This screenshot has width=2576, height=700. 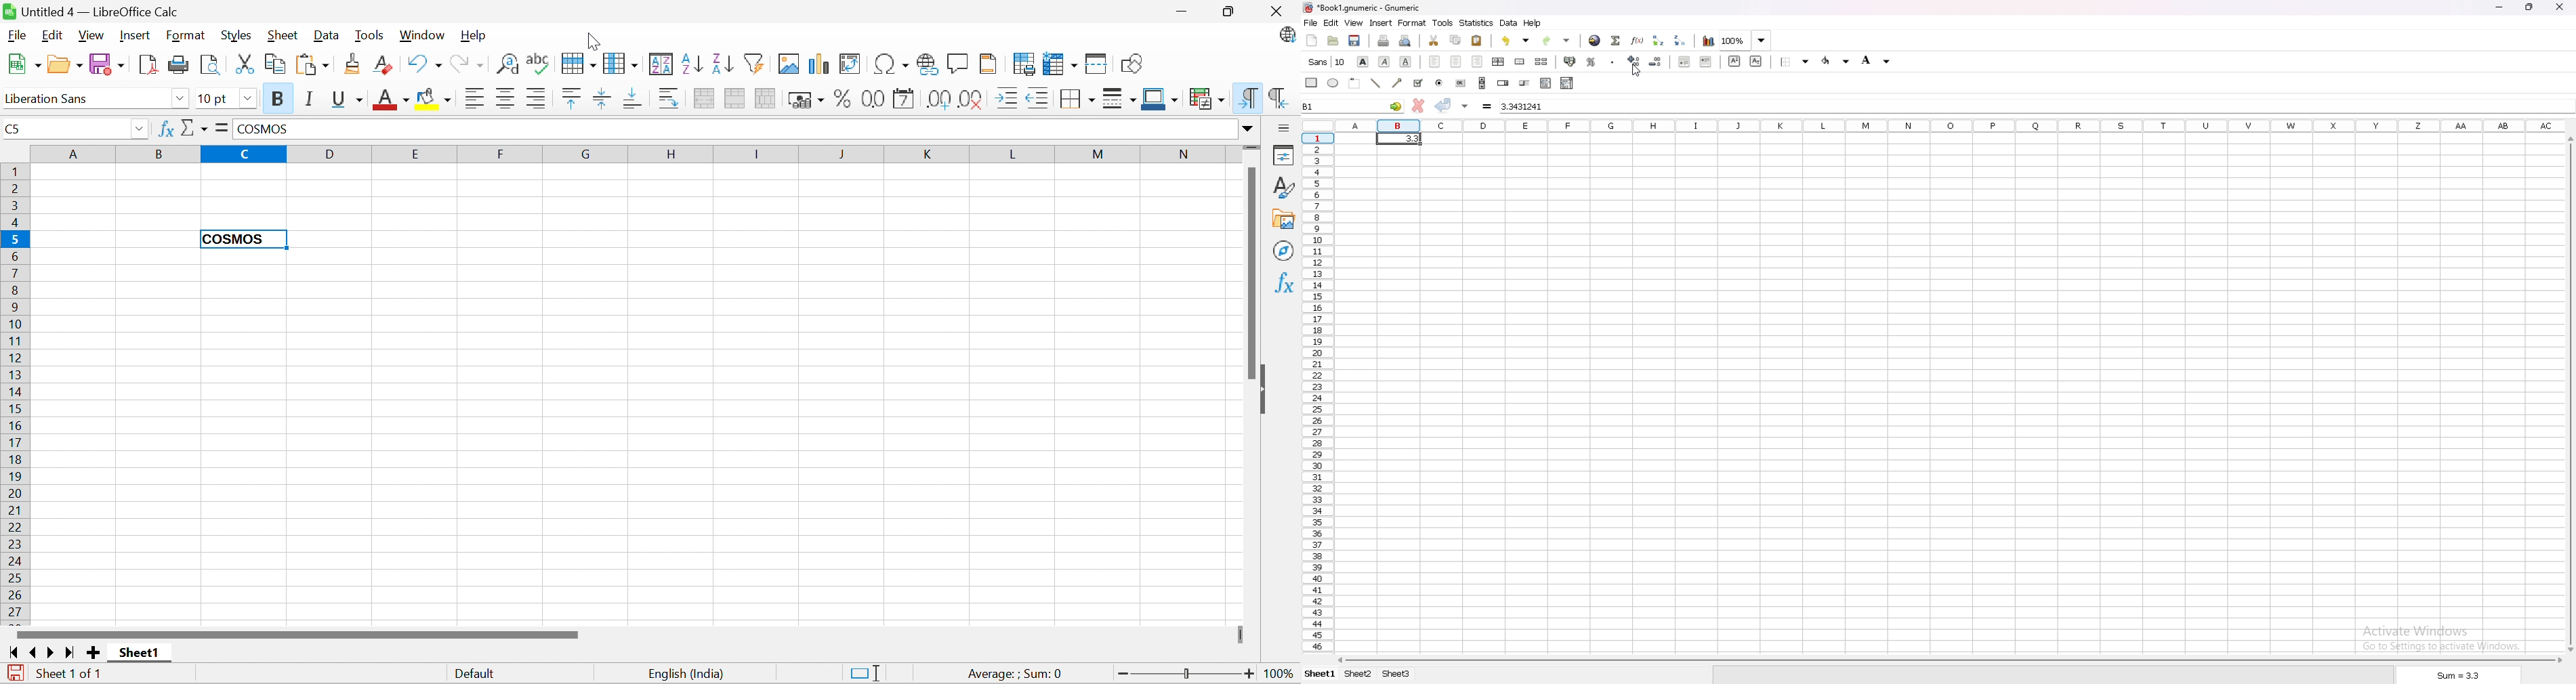 I want to click on percentage, so click(x=1591, y=62).